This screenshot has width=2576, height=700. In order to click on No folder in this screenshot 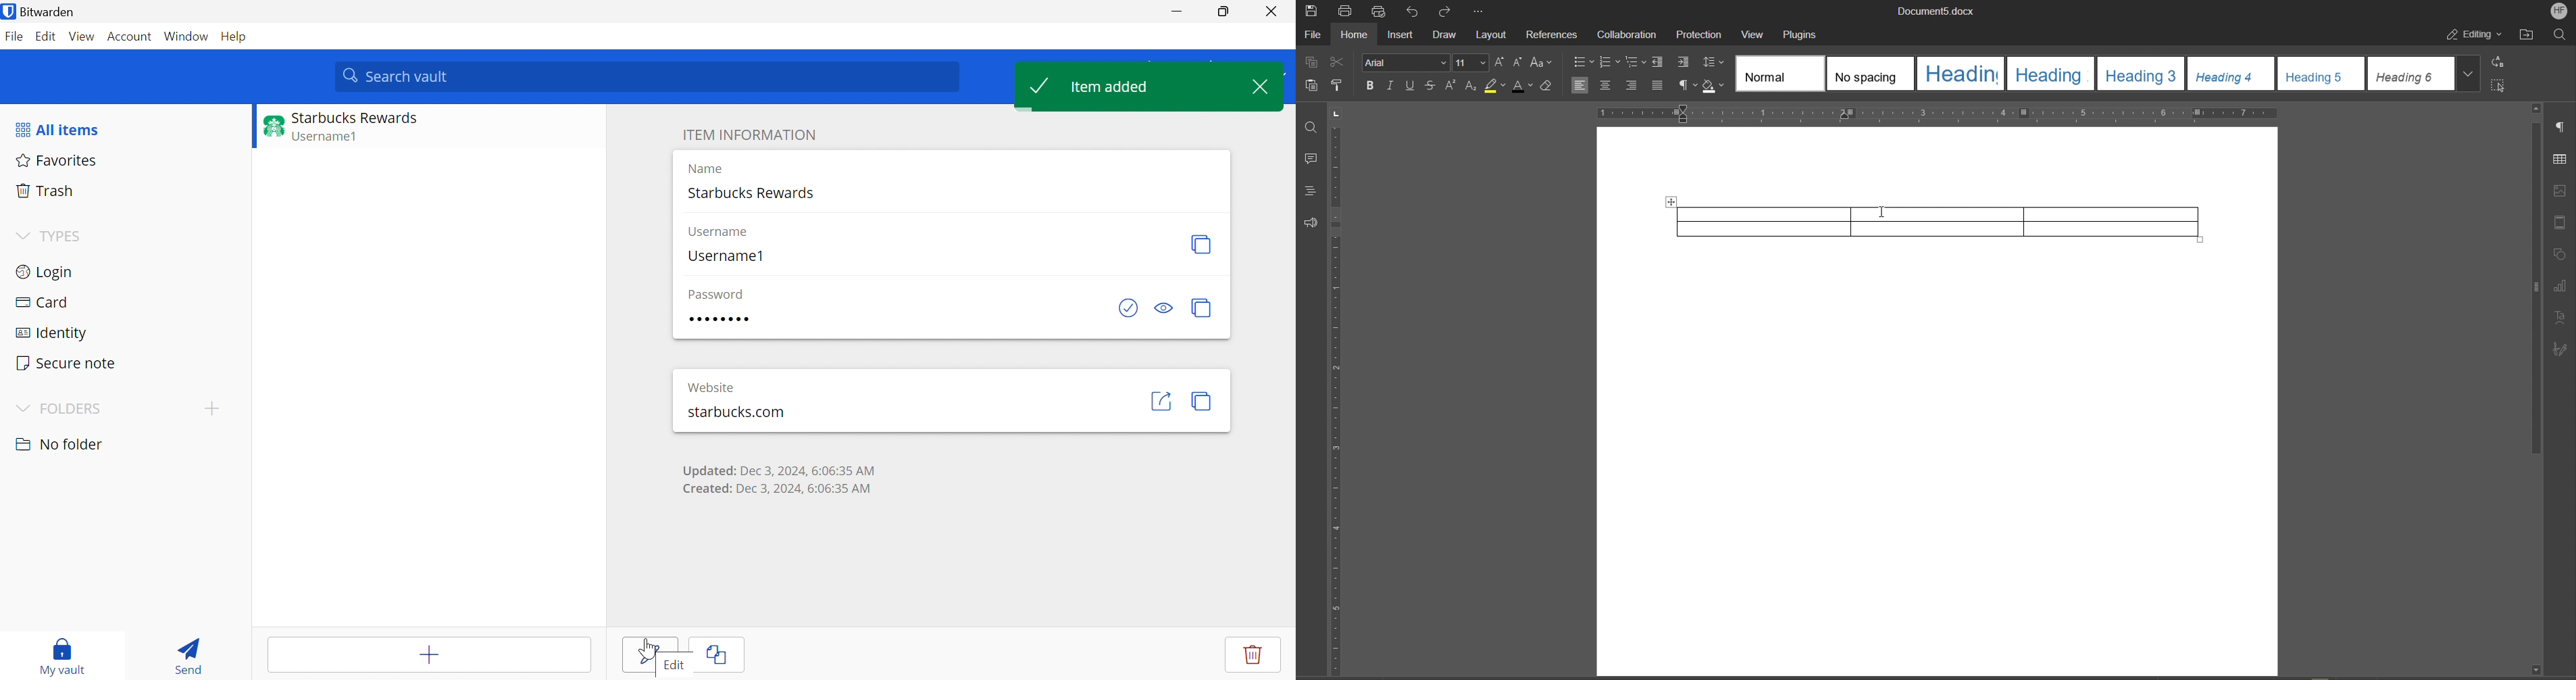, I will do `click(60, 446)`.